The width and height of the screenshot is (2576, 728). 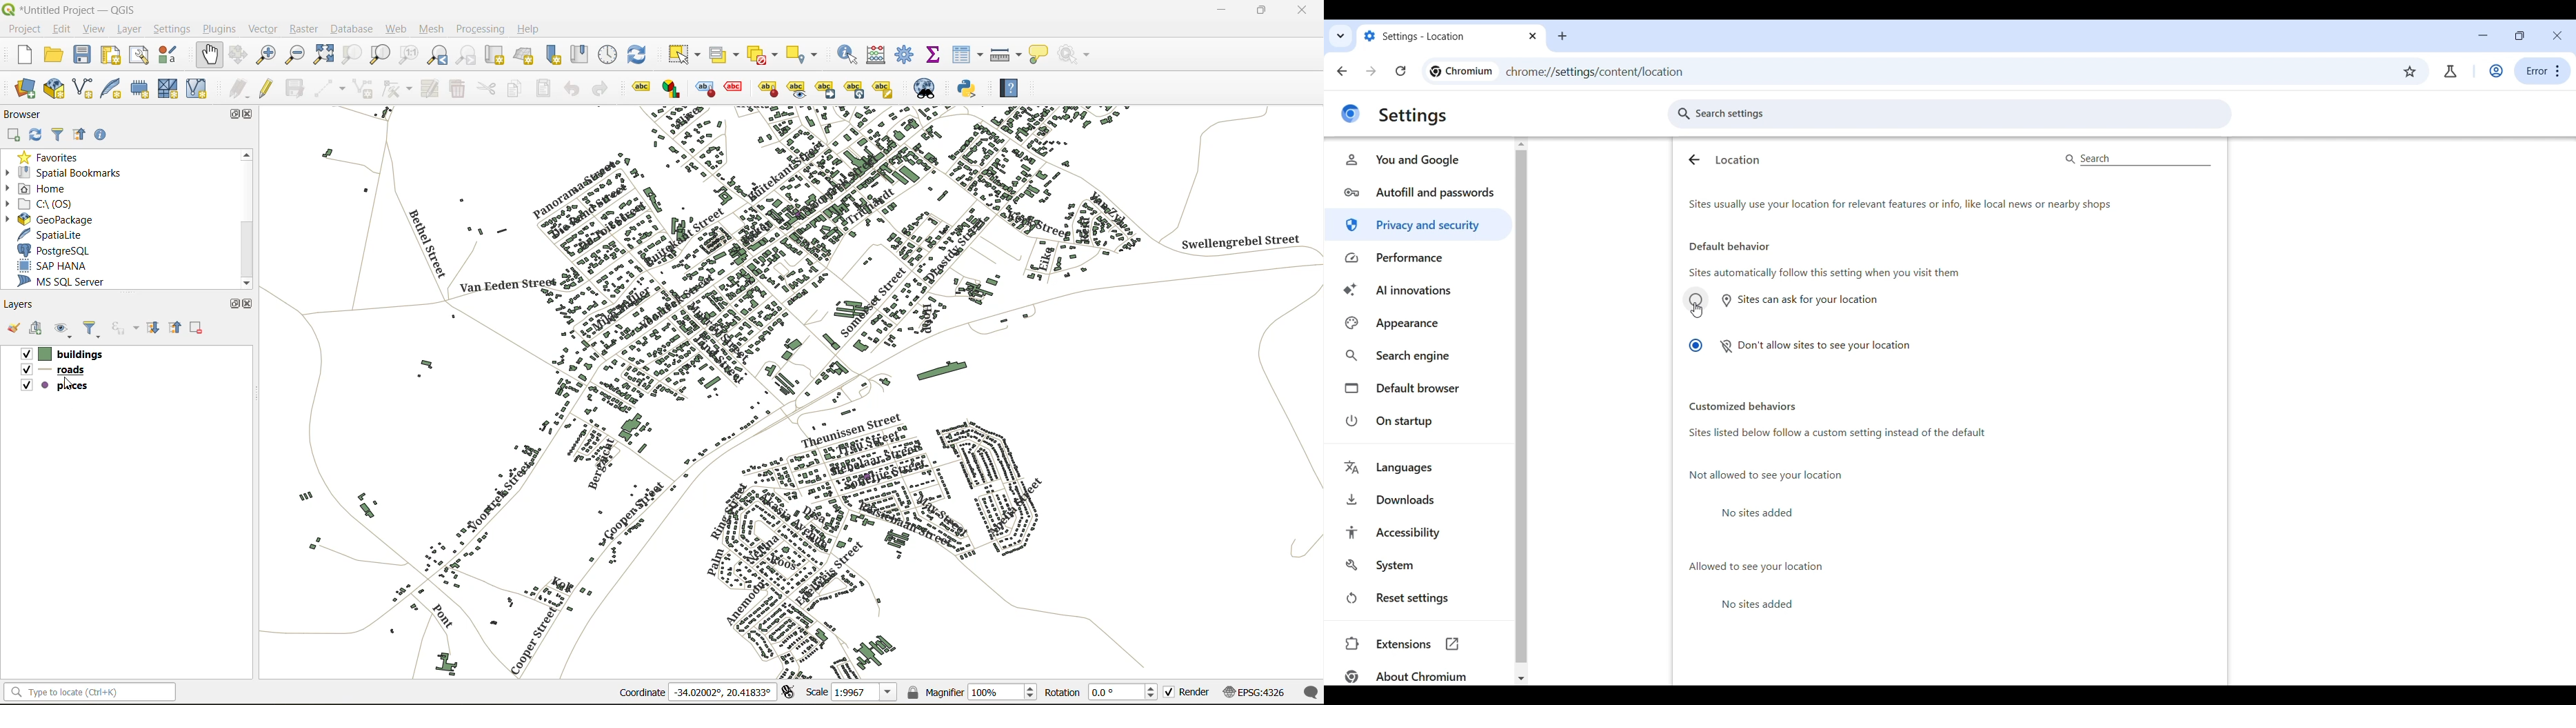 I want to click on print layout, so click(x=112, y=57).